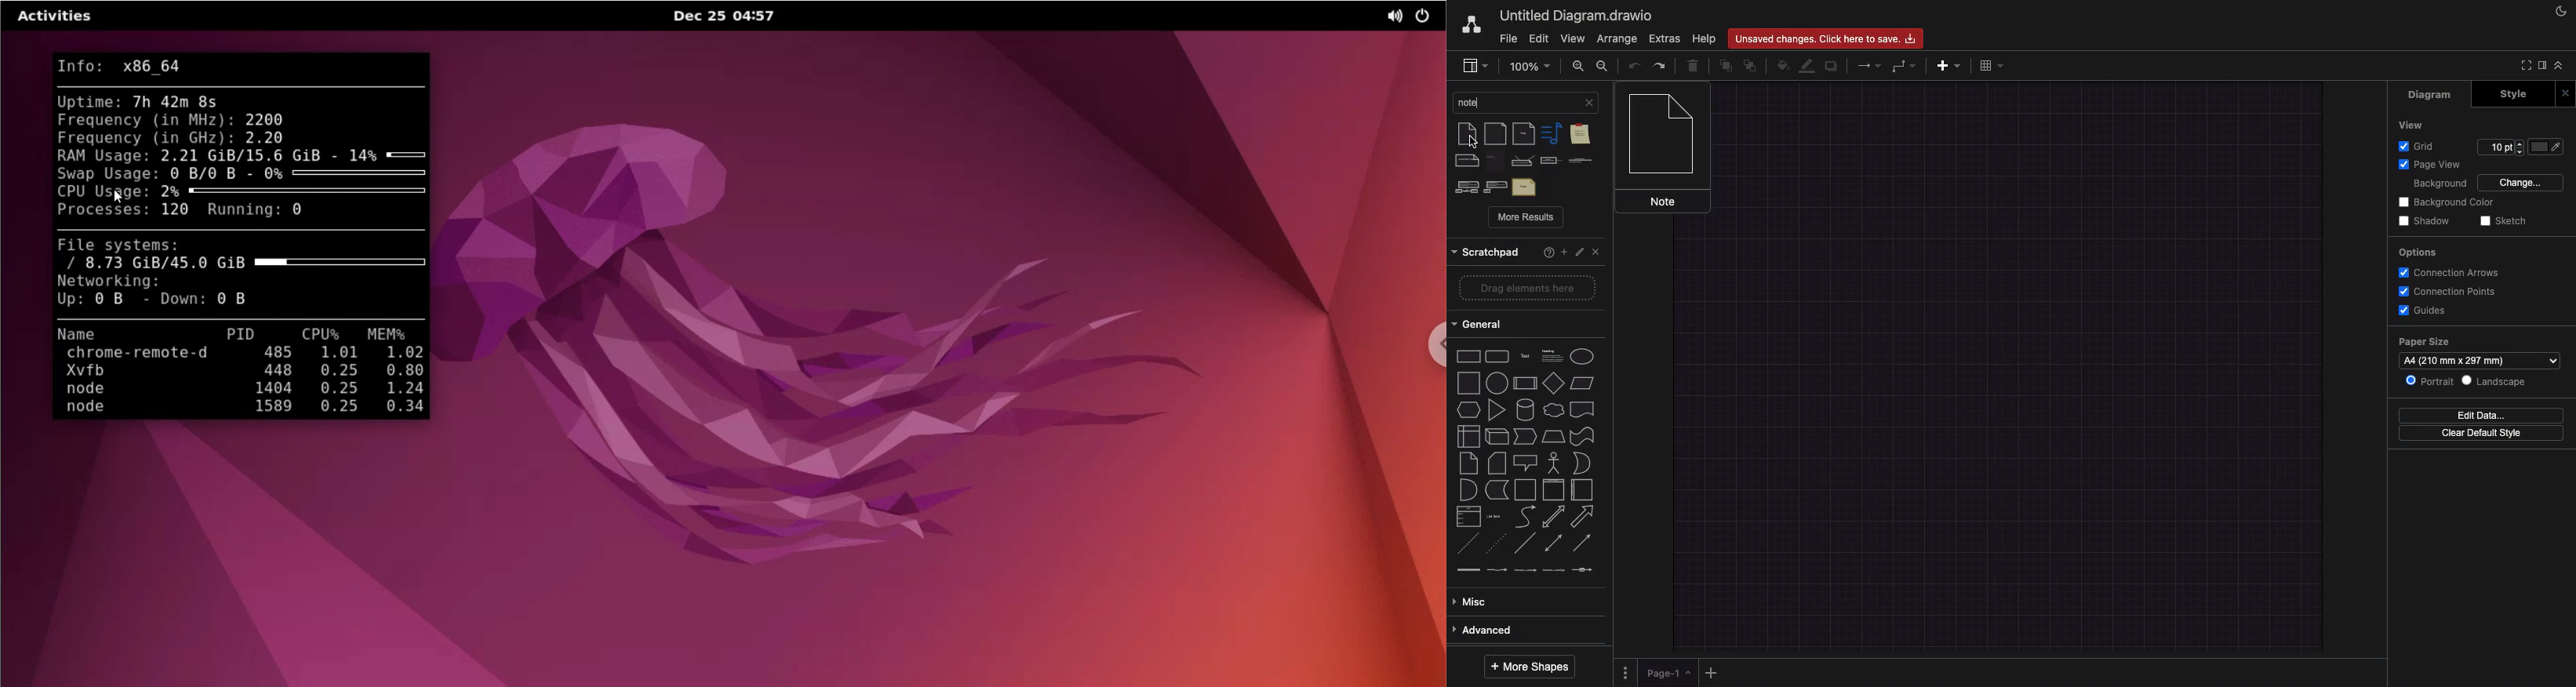 Image resolution: width=2576 pixels, height=700 pixels. What do you see at coordinates (1529, 65) in the screenshot?
I see `Zoom` at bounding box center [1529, 65].